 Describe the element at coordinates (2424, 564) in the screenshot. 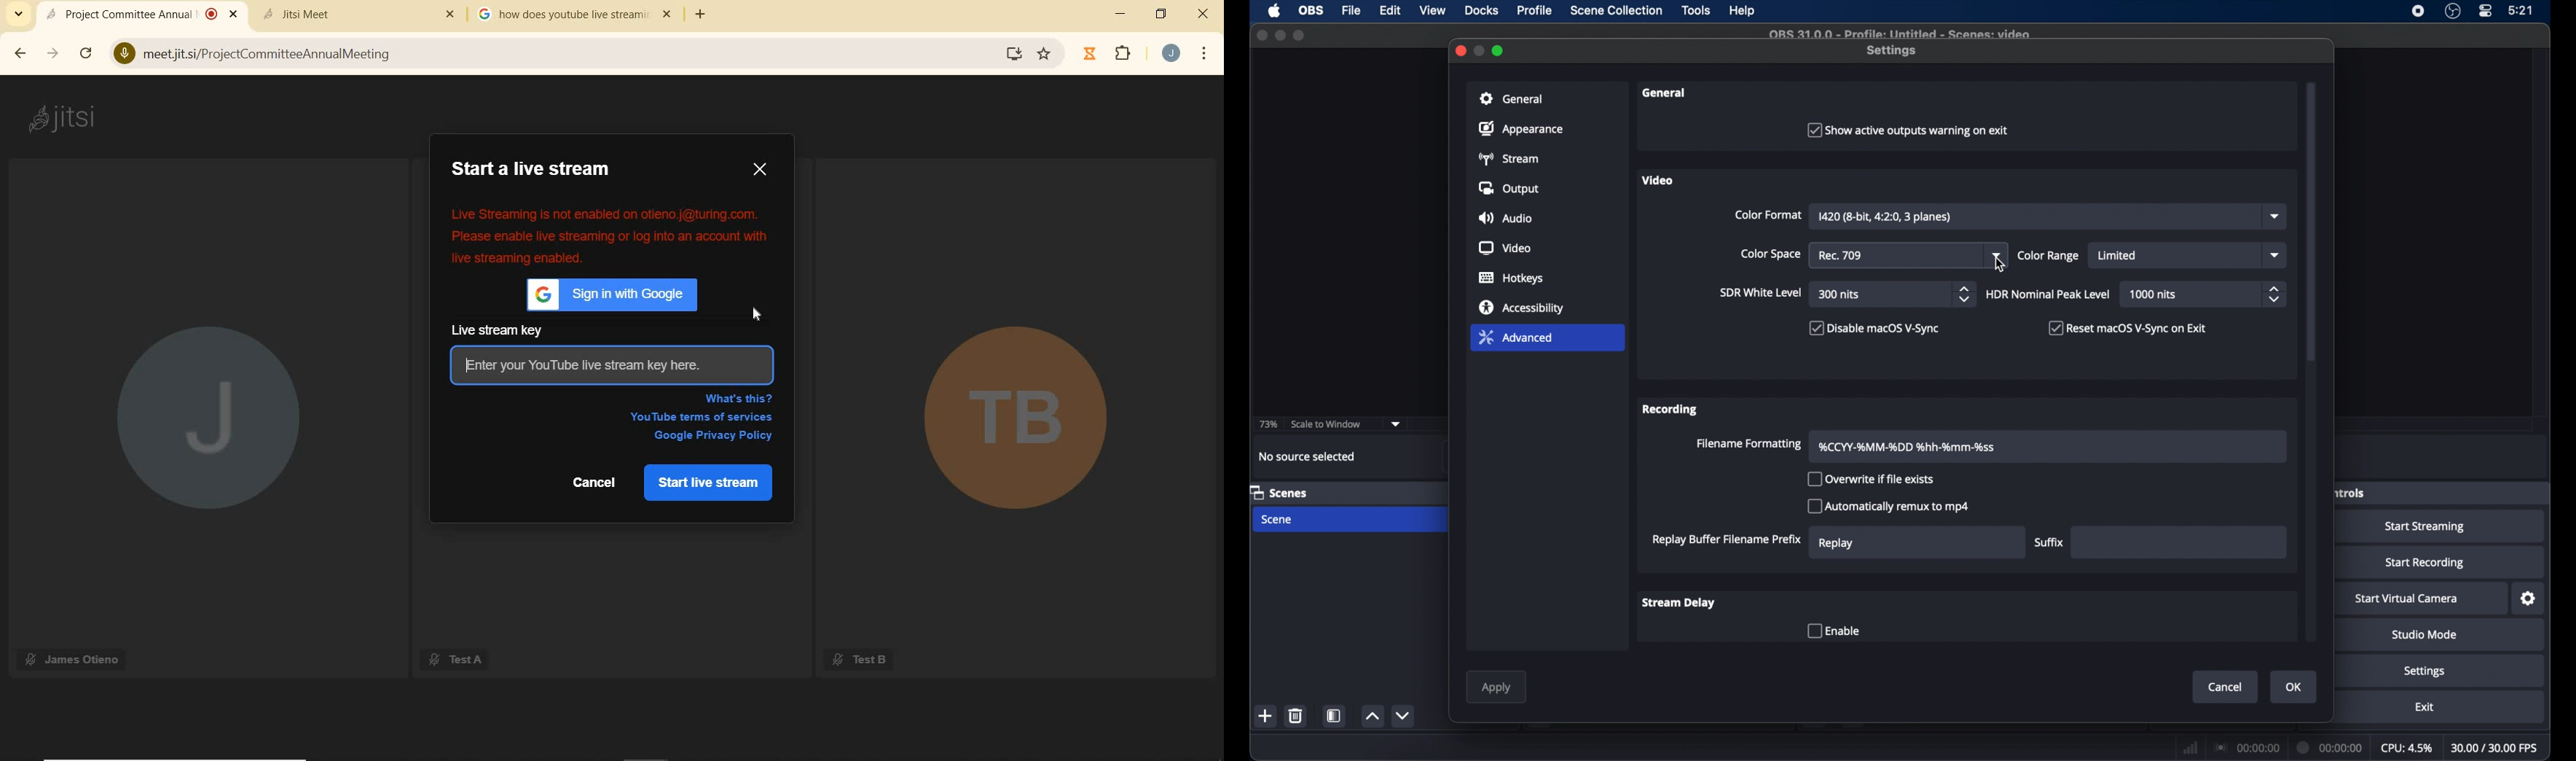

I see `start recording` at that location.